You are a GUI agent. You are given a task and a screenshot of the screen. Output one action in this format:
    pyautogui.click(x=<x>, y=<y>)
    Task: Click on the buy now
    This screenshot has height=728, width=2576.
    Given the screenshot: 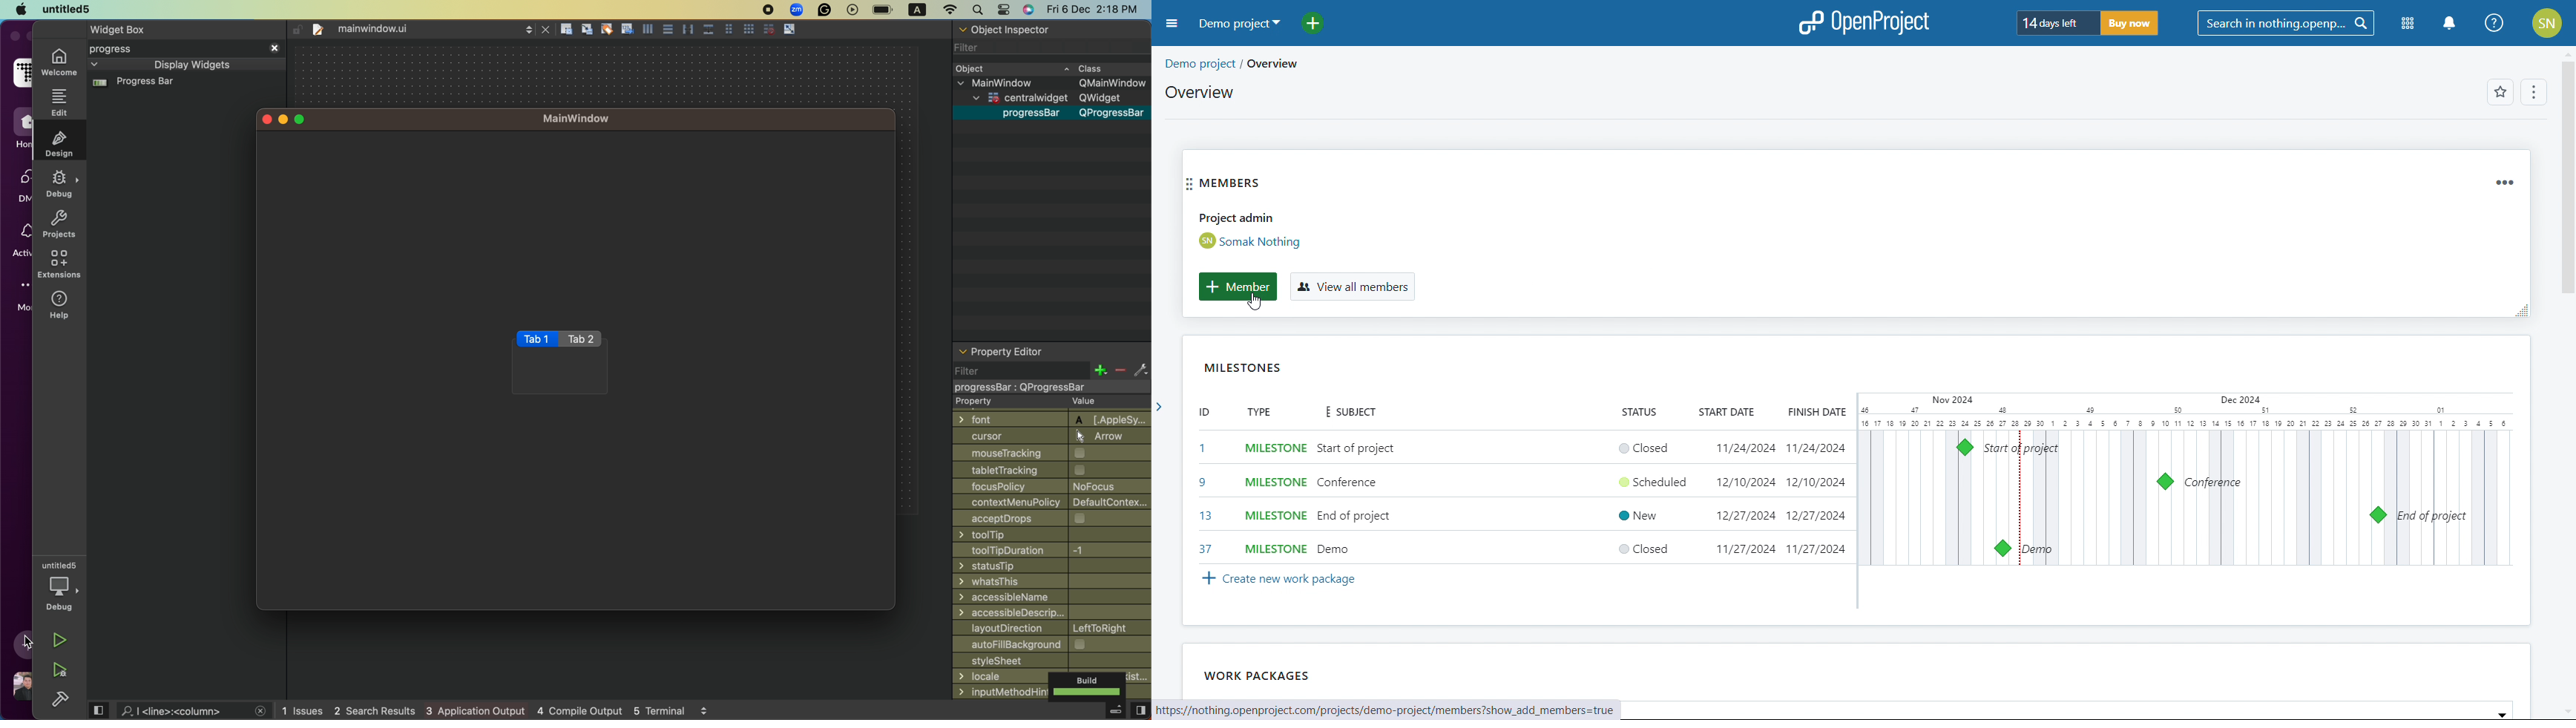 What is the action you would take?
    pyautogui.click(x=2130, y=22)
    